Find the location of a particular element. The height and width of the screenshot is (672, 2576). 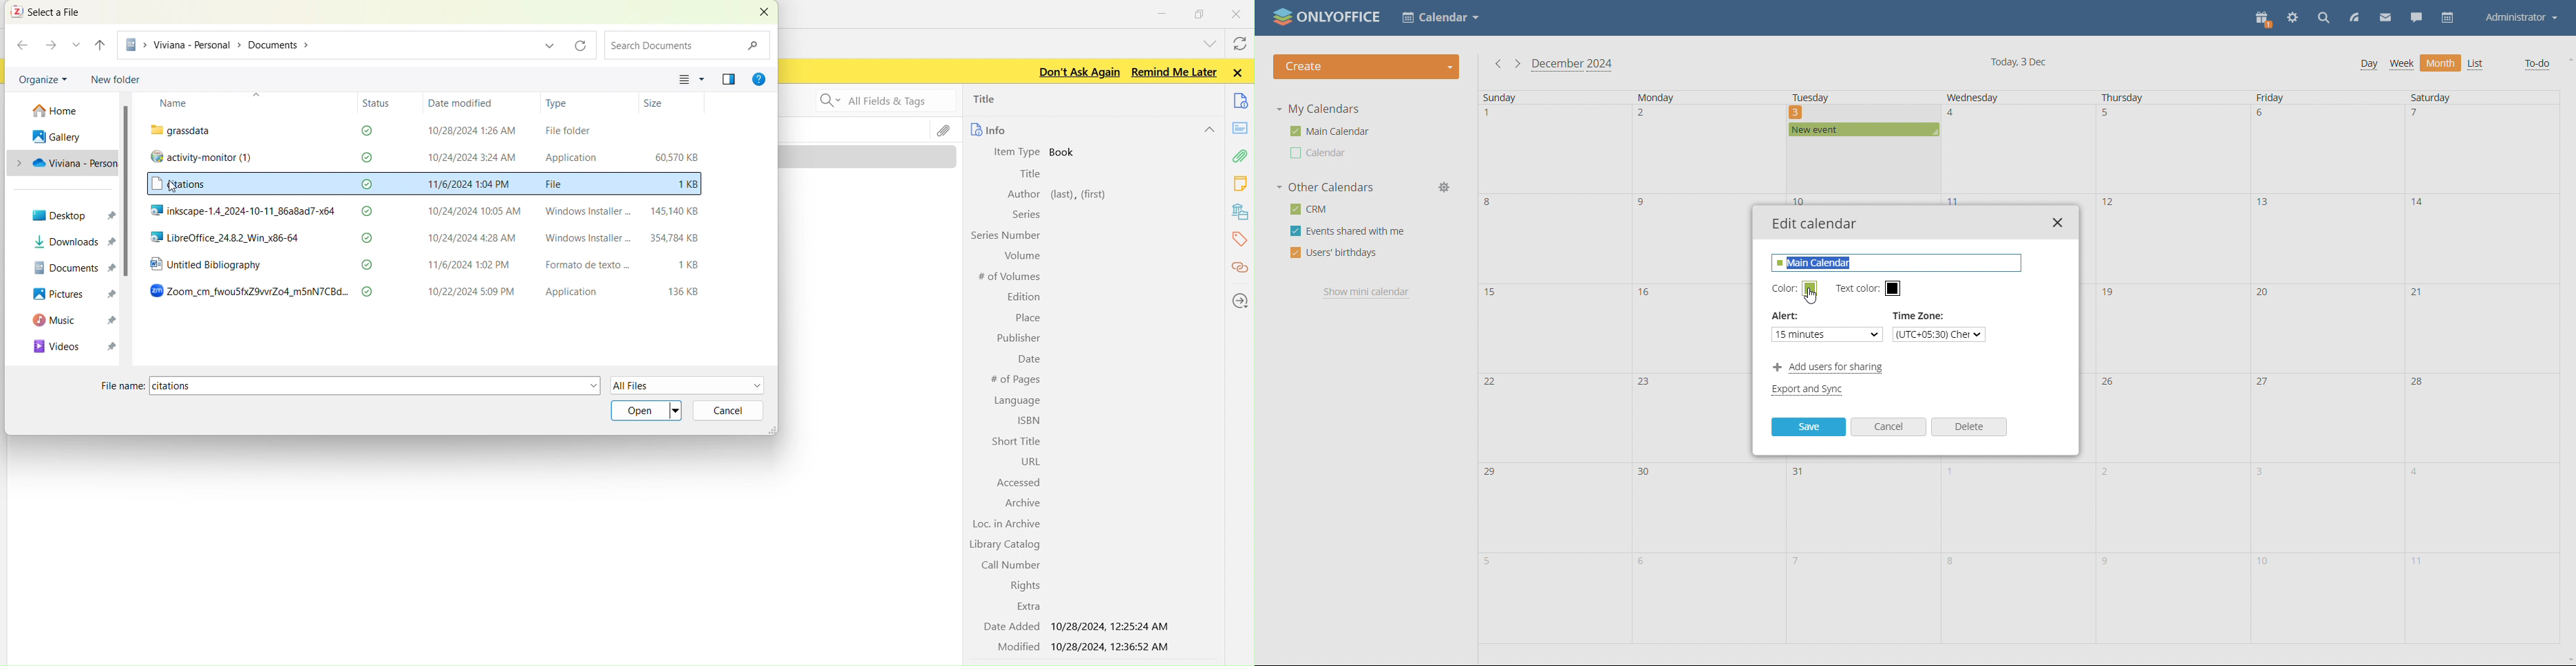

Rights is located at coordinates (1026, 586).